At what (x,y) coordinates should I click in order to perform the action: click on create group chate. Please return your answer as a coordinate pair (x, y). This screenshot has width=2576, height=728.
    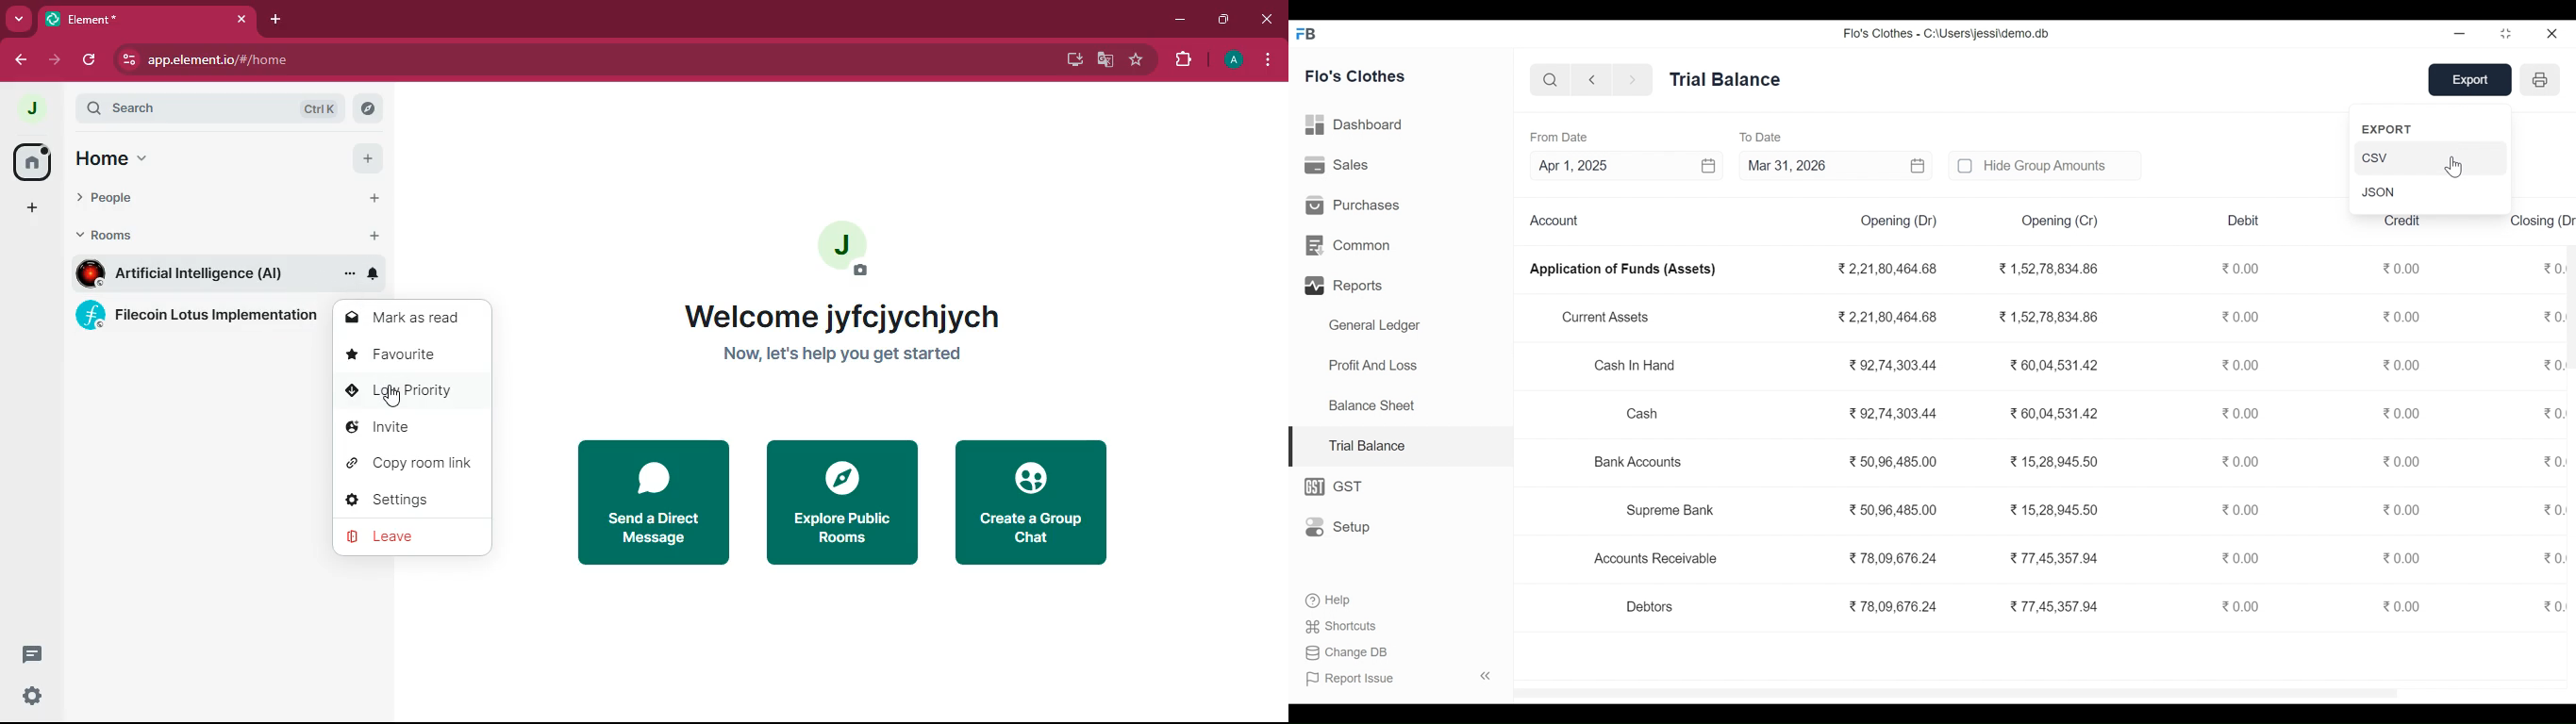
    Looking at the image, I should click on (1031, 506).